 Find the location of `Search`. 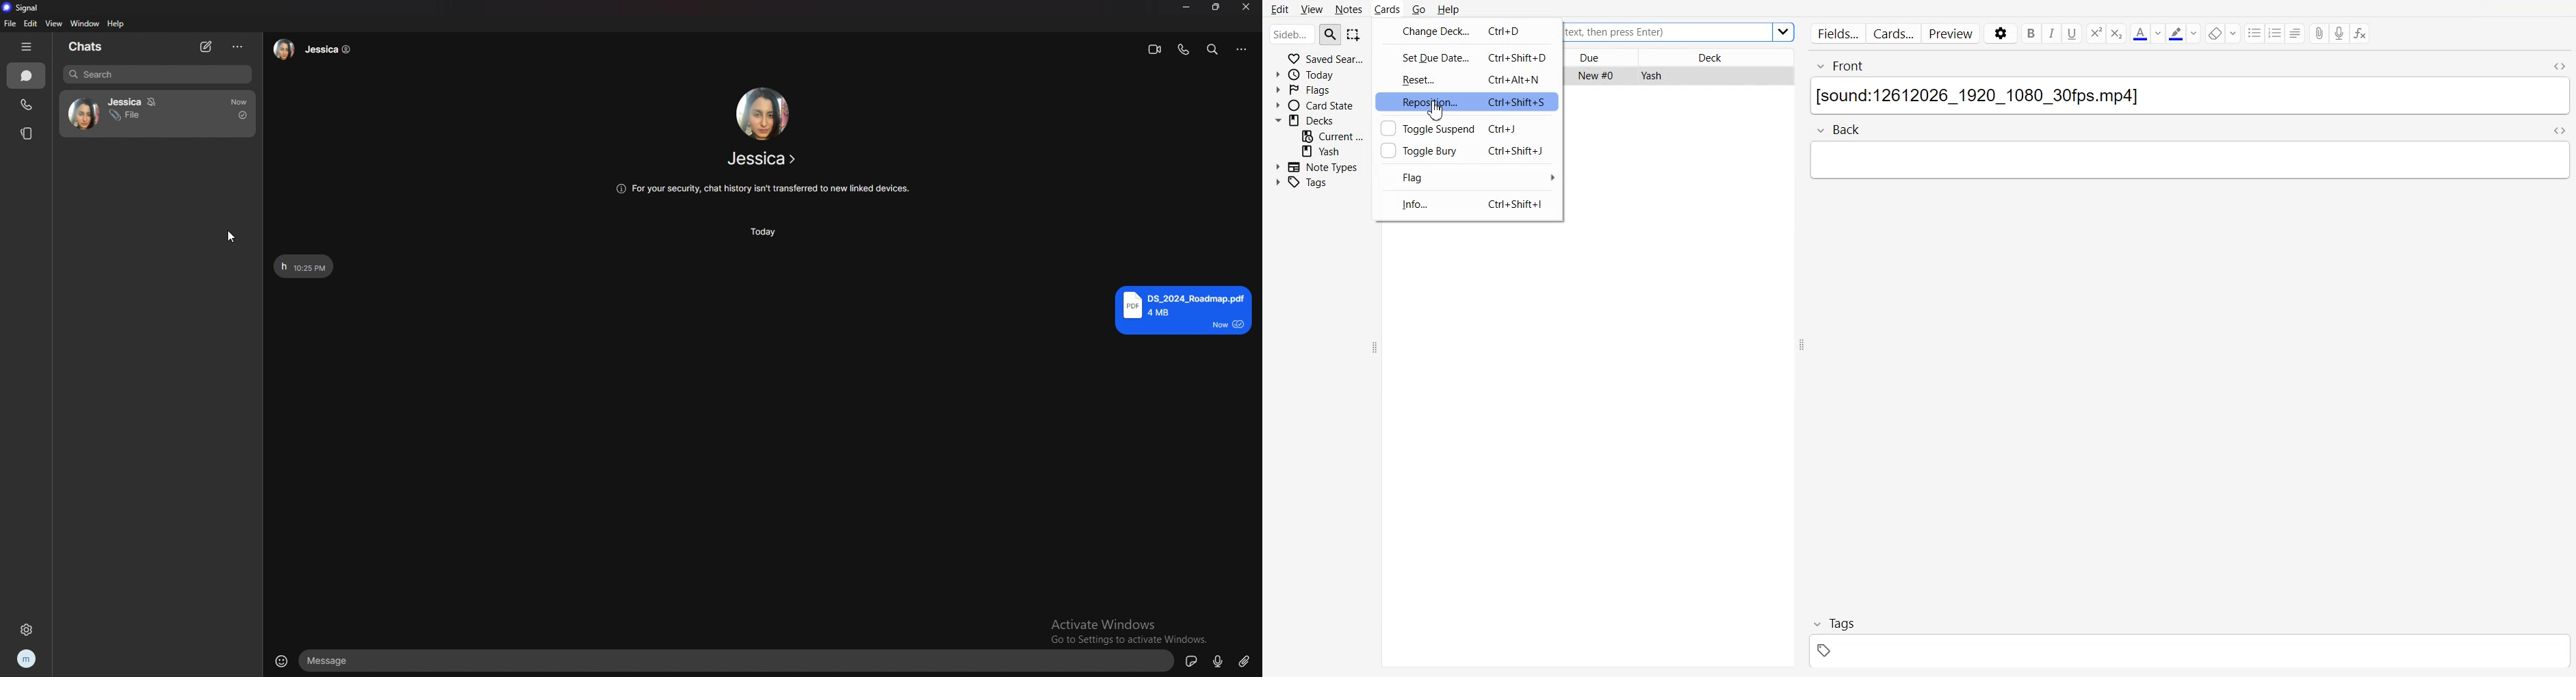

Search is located at coordinates (1331, 34).